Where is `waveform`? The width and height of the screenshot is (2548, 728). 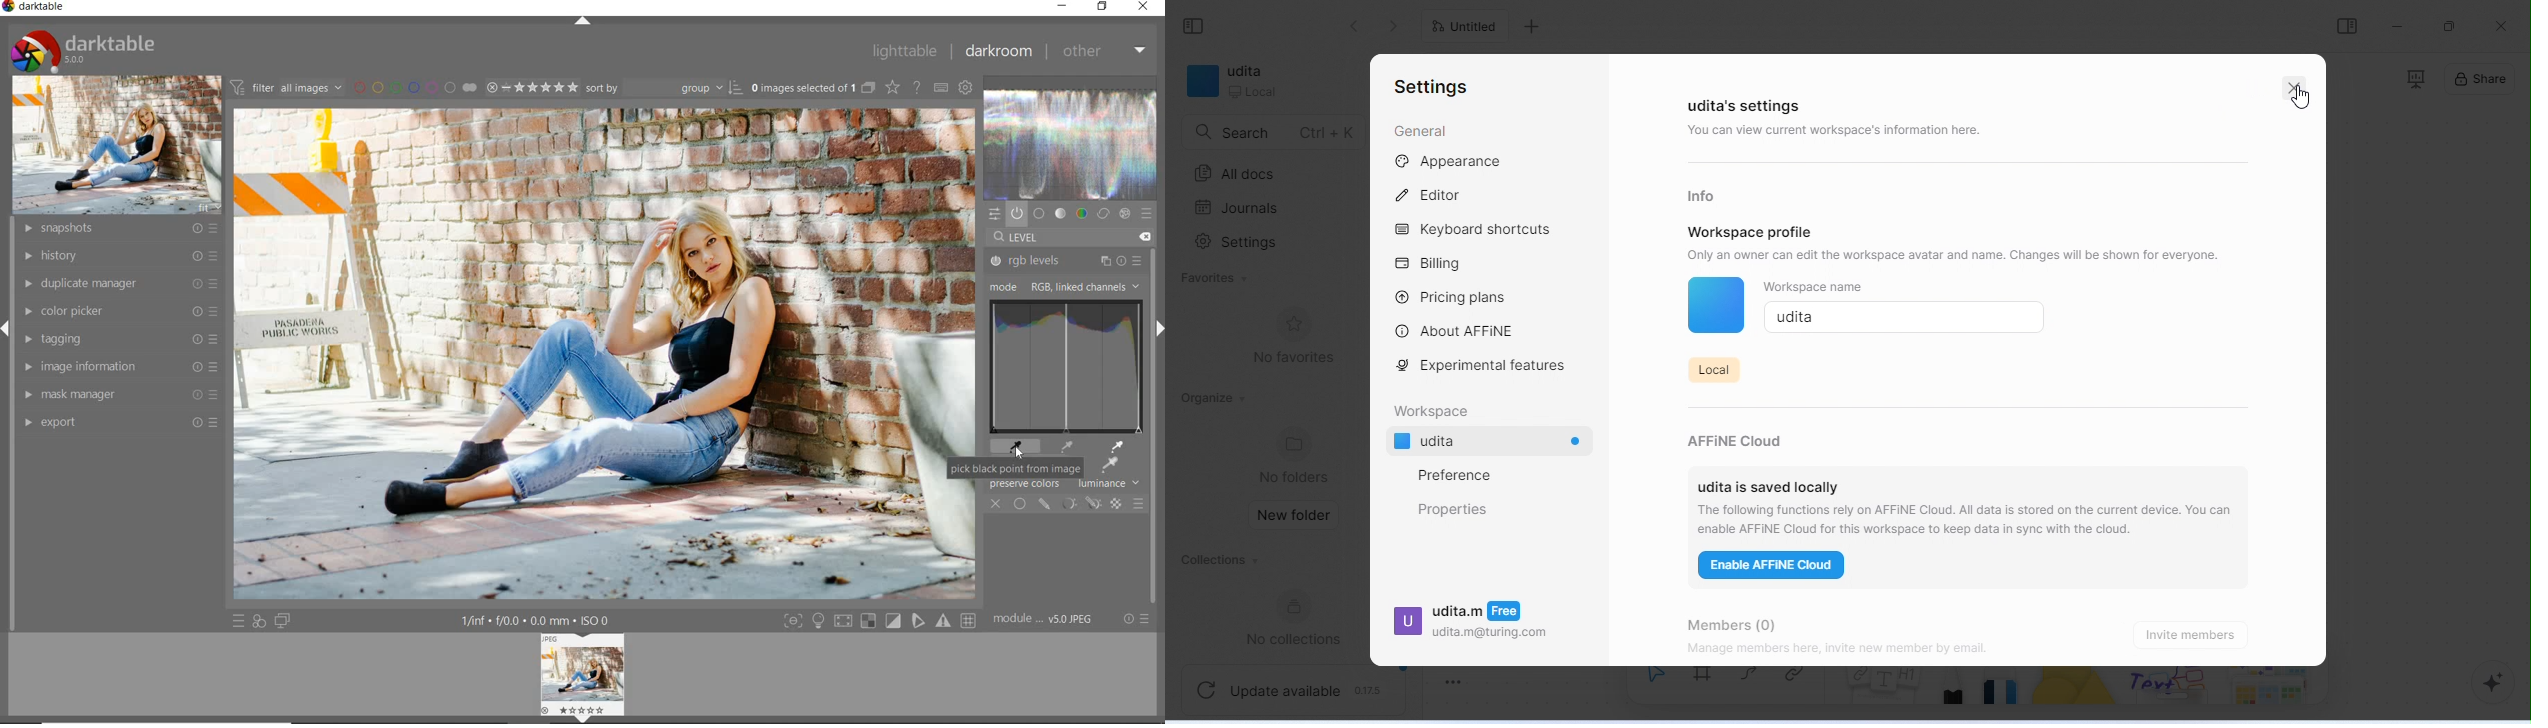 waveform is located at coordinates (1071, 144).